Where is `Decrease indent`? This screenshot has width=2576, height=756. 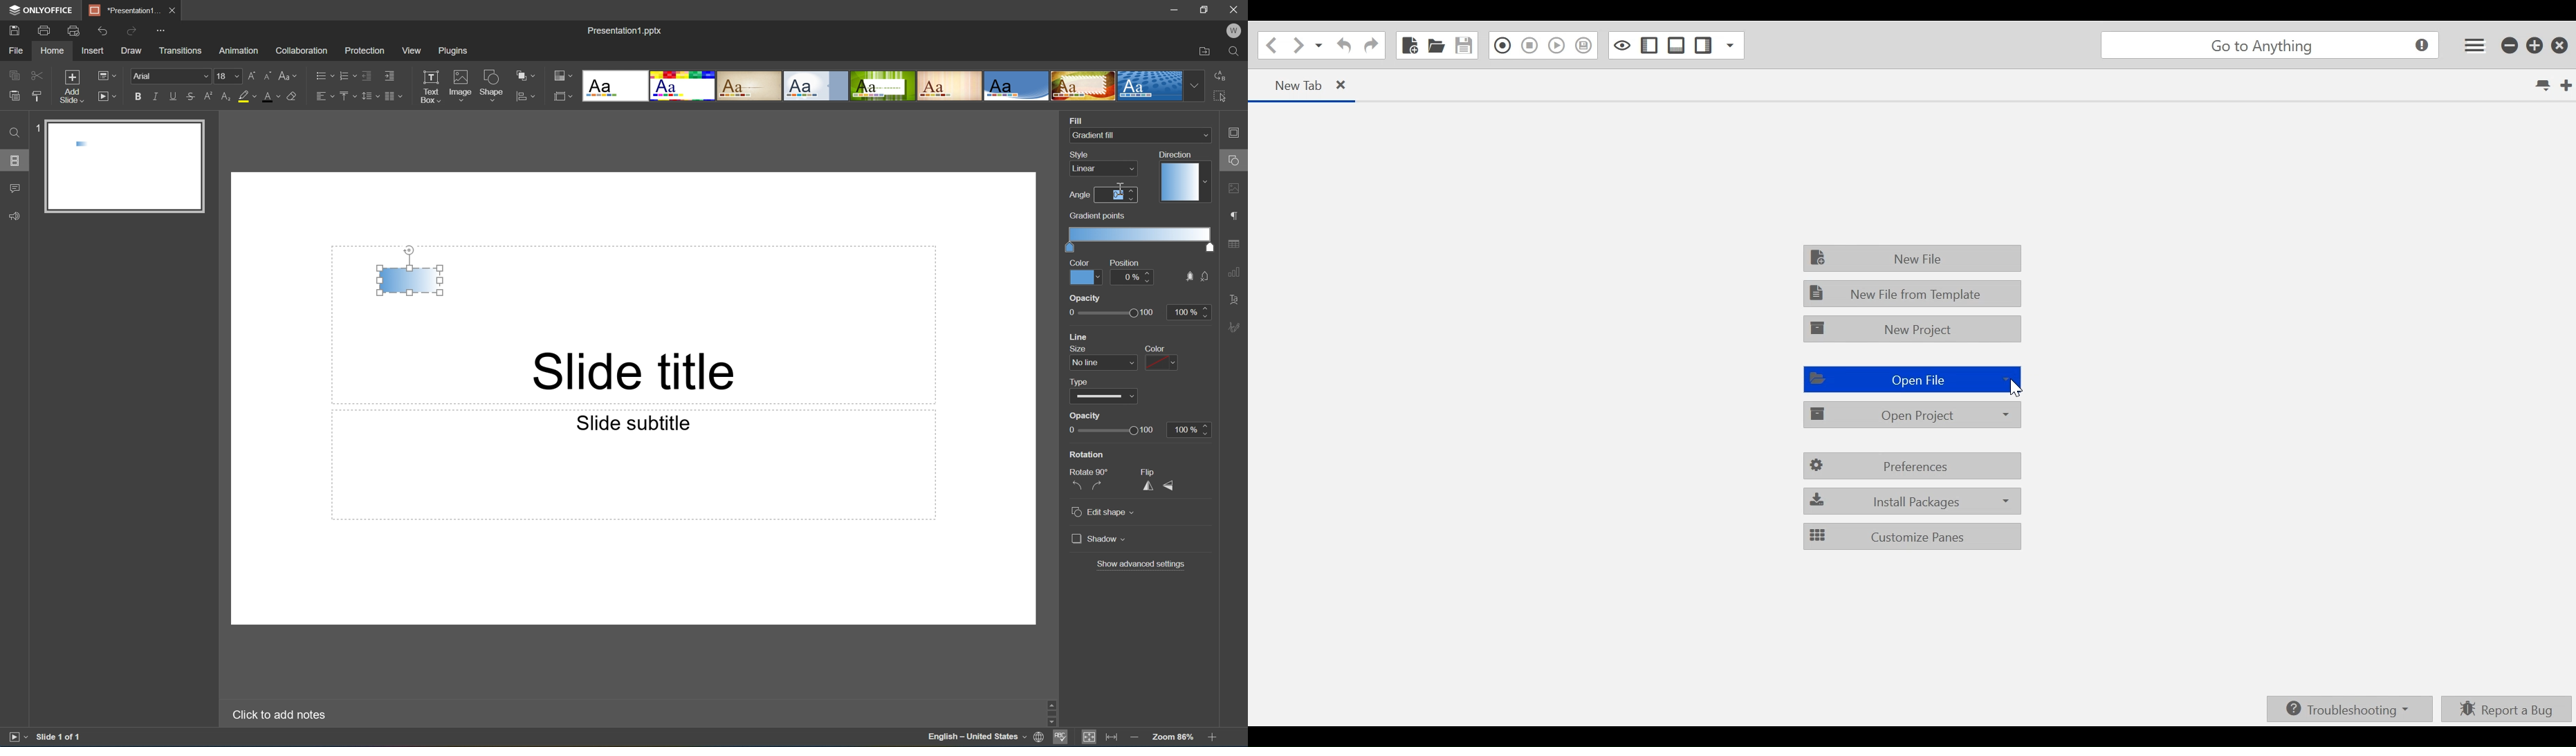
Decrease indent is located at coordinates (366, 75).